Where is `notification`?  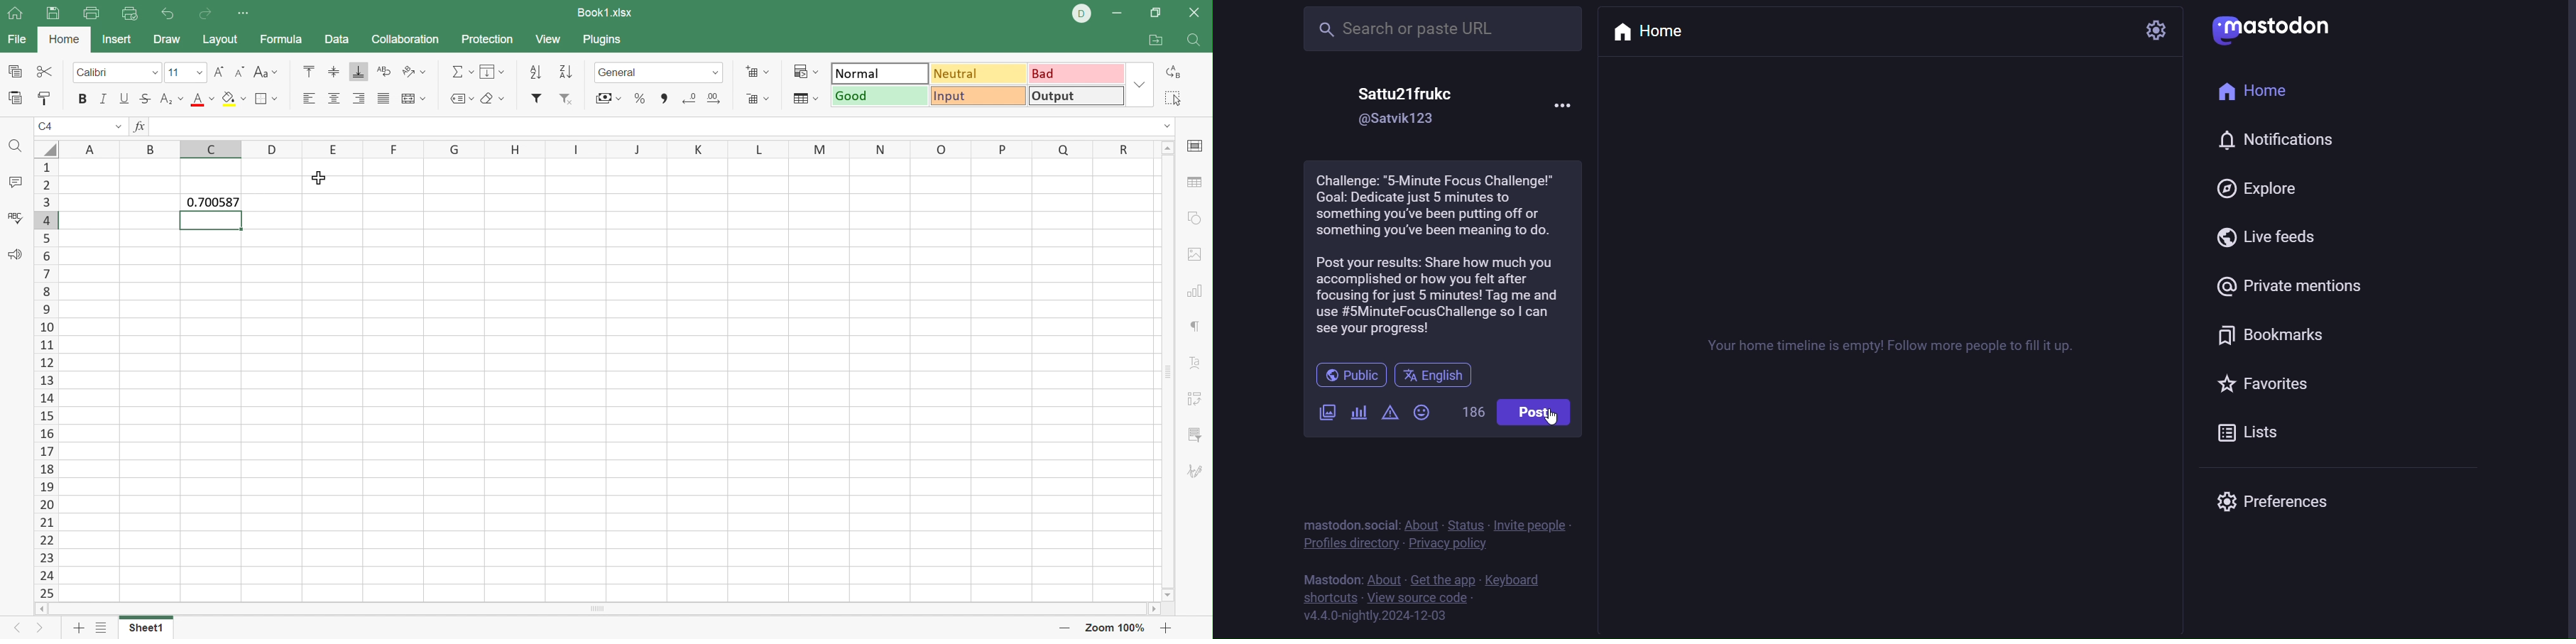 notification is located at coordinates (2276, 141).